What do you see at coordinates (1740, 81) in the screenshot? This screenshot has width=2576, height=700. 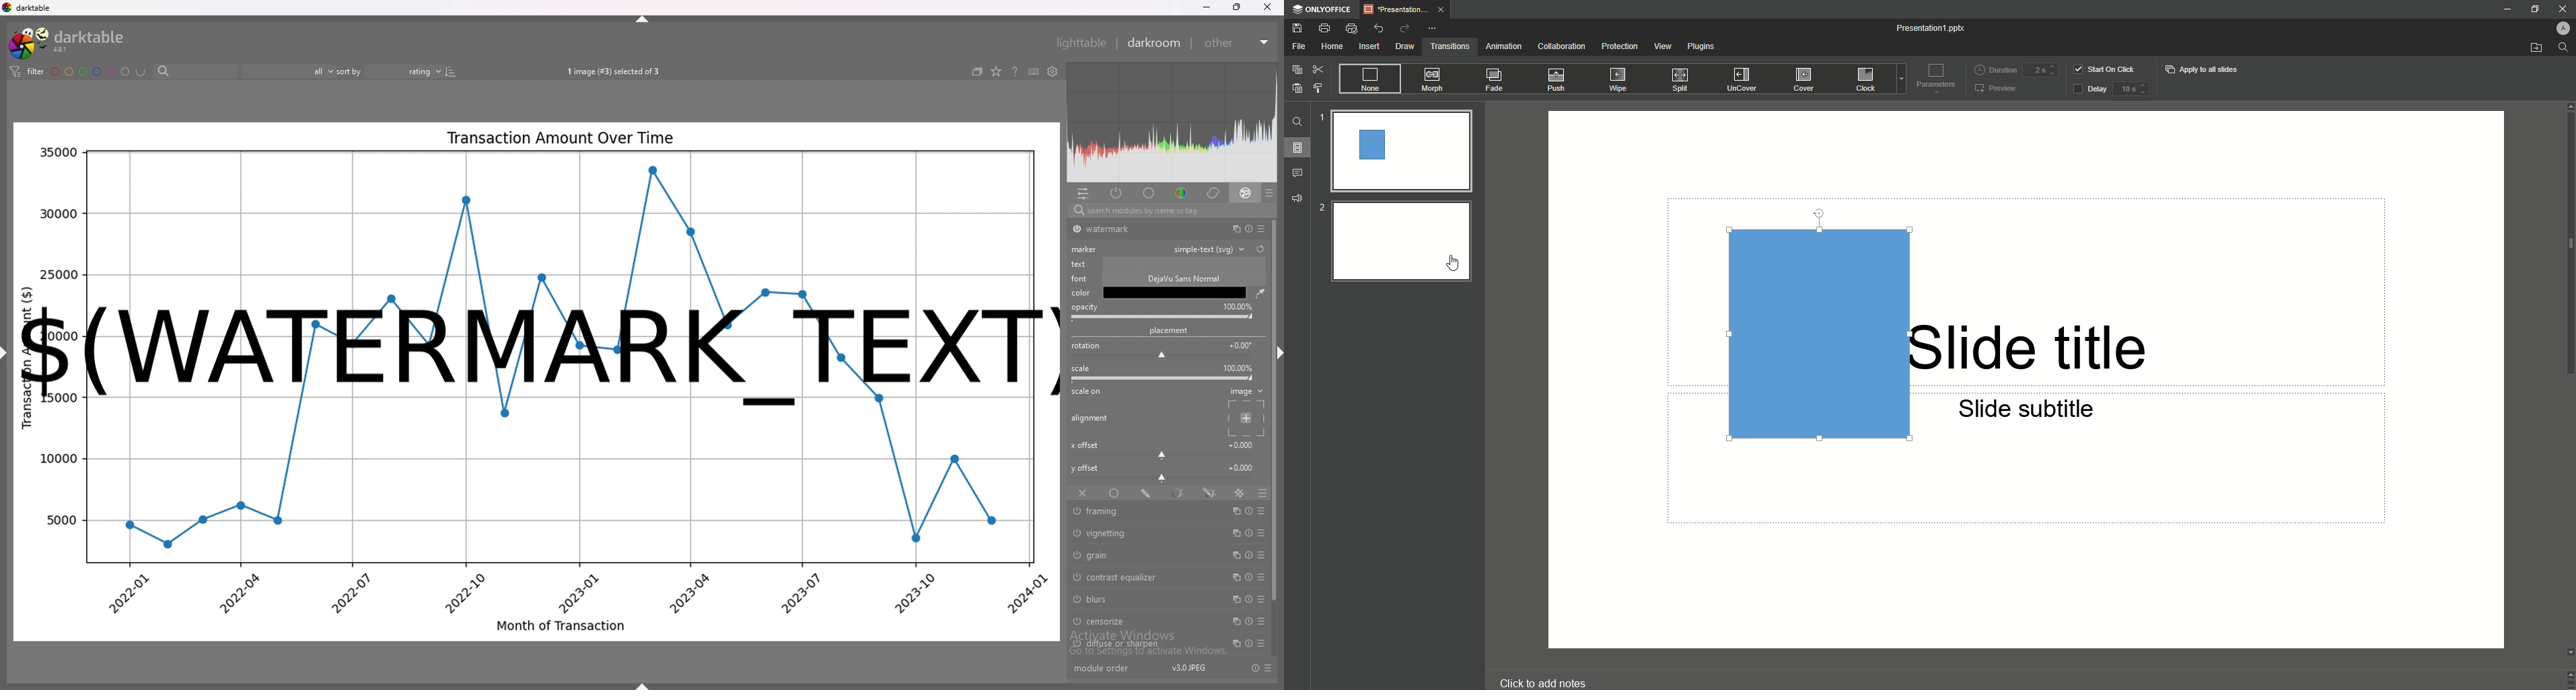 I see `UnCover` at bounding box center [1740, 81].